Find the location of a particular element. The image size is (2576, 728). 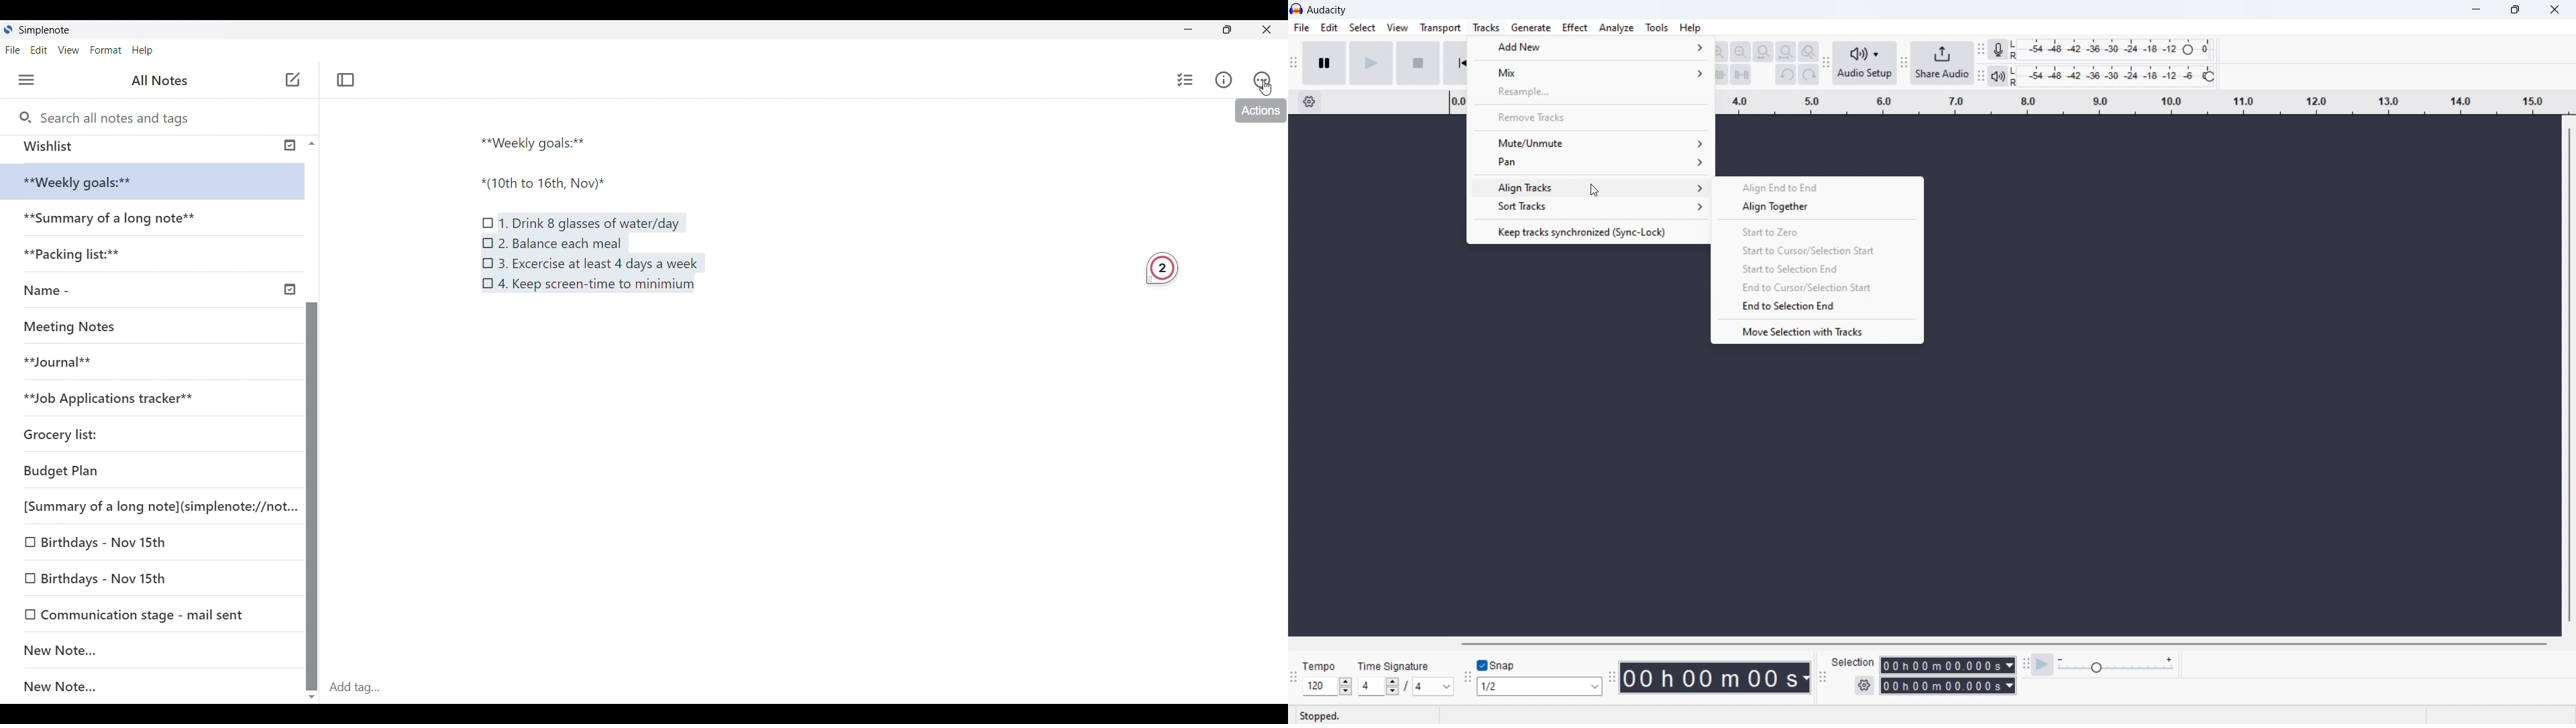

Toggle focus mode is located at coordinates (347, 79).